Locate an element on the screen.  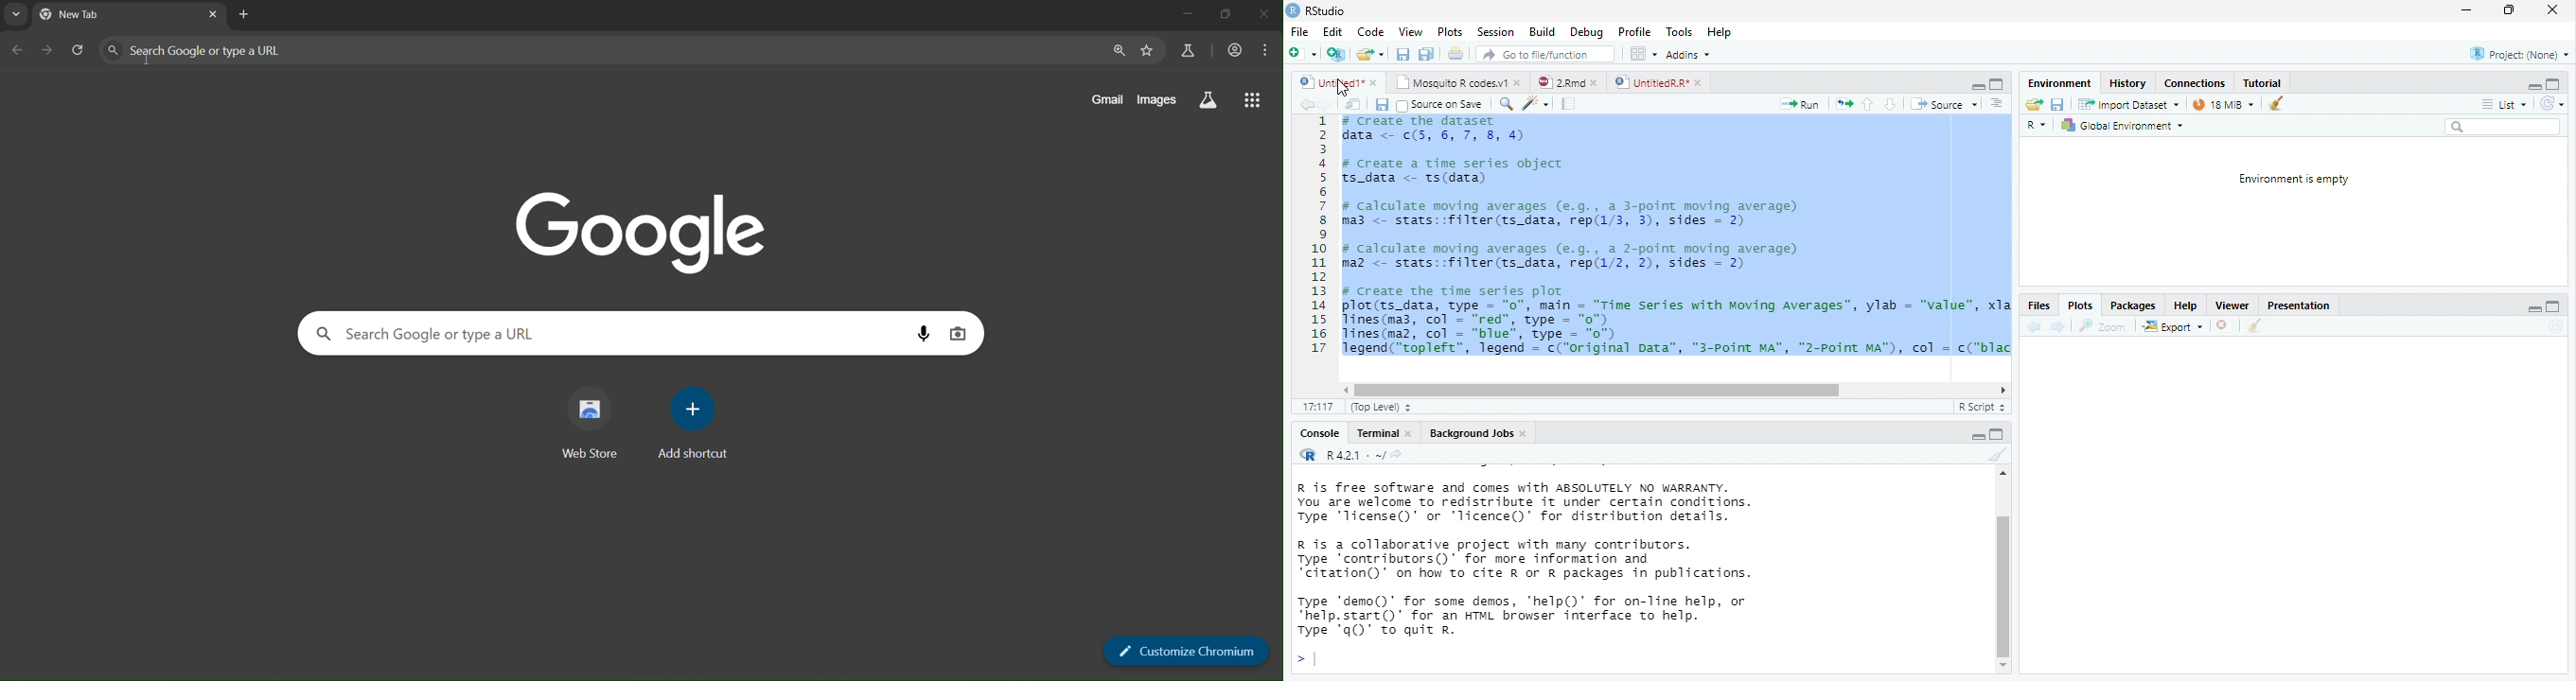
re-run the previous code is located at coordinates (1844, 104).